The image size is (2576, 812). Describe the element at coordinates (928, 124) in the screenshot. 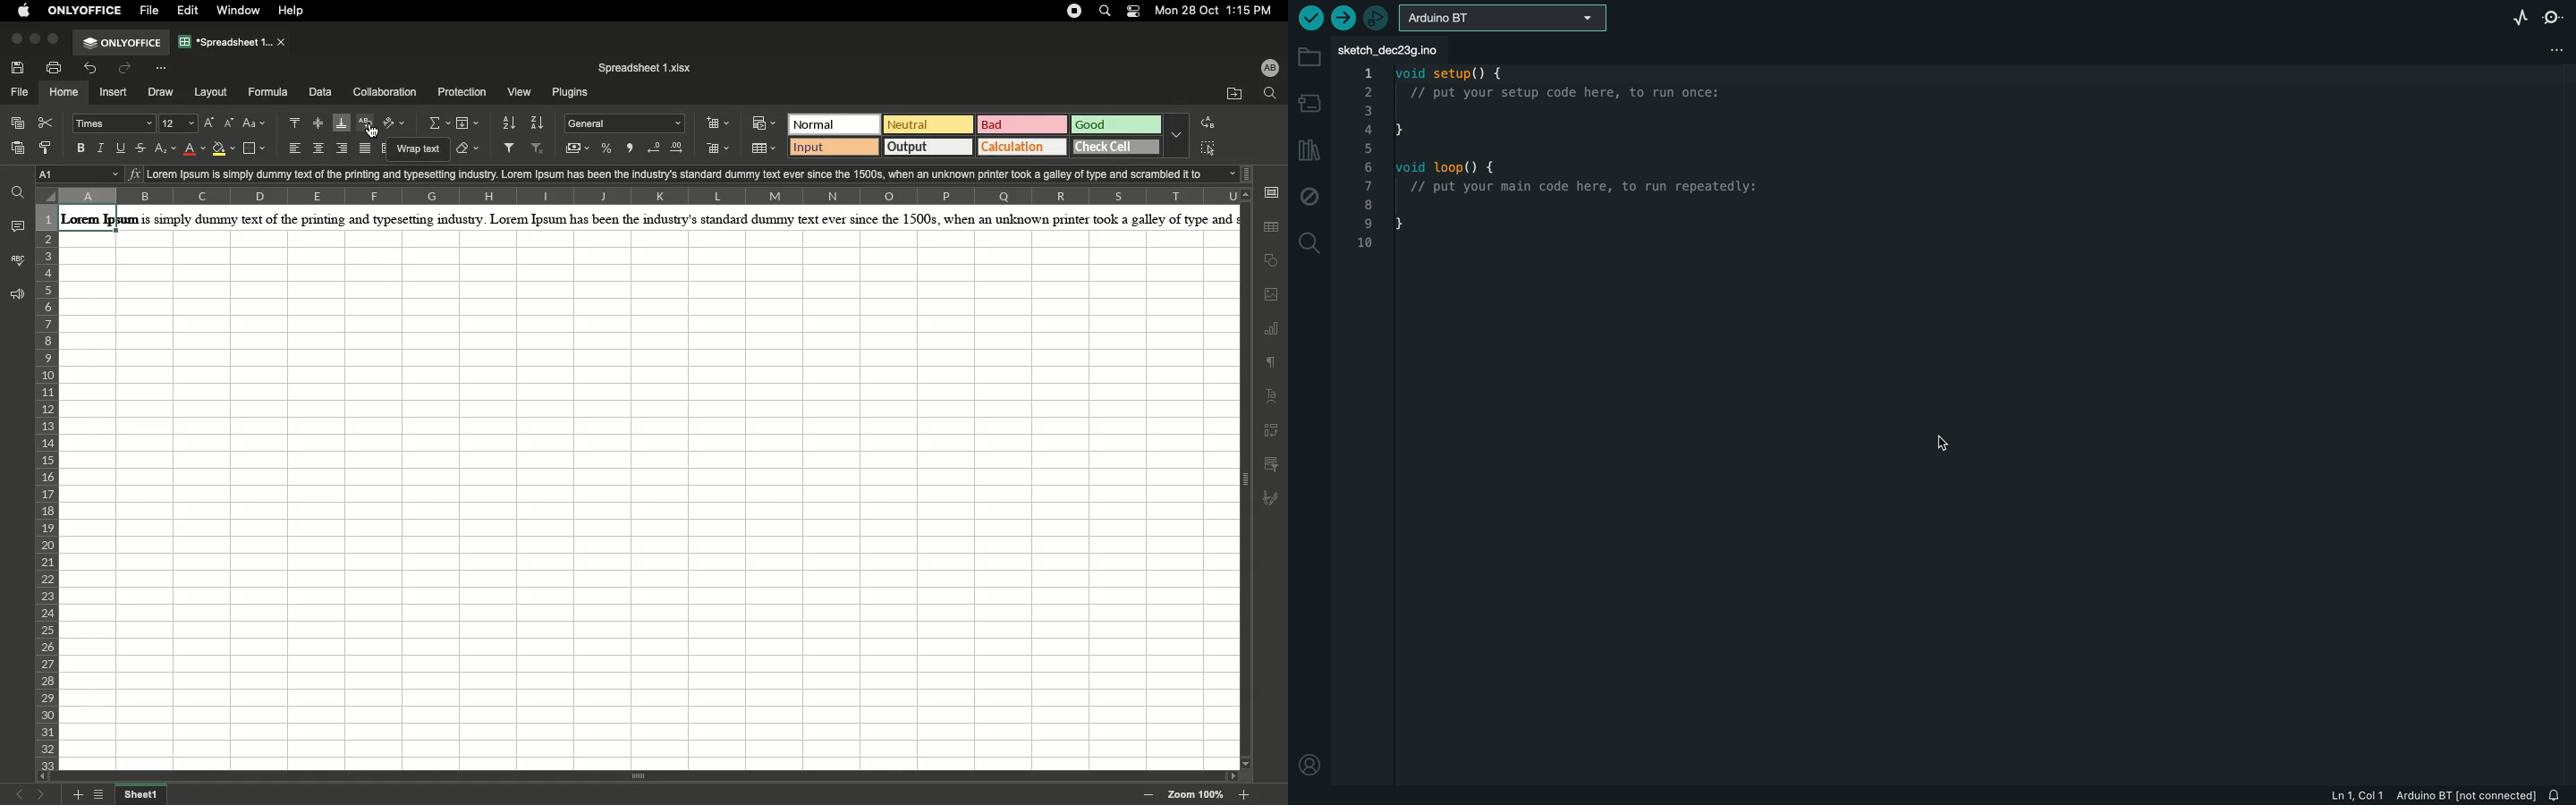

I see `Neutral` at that location.